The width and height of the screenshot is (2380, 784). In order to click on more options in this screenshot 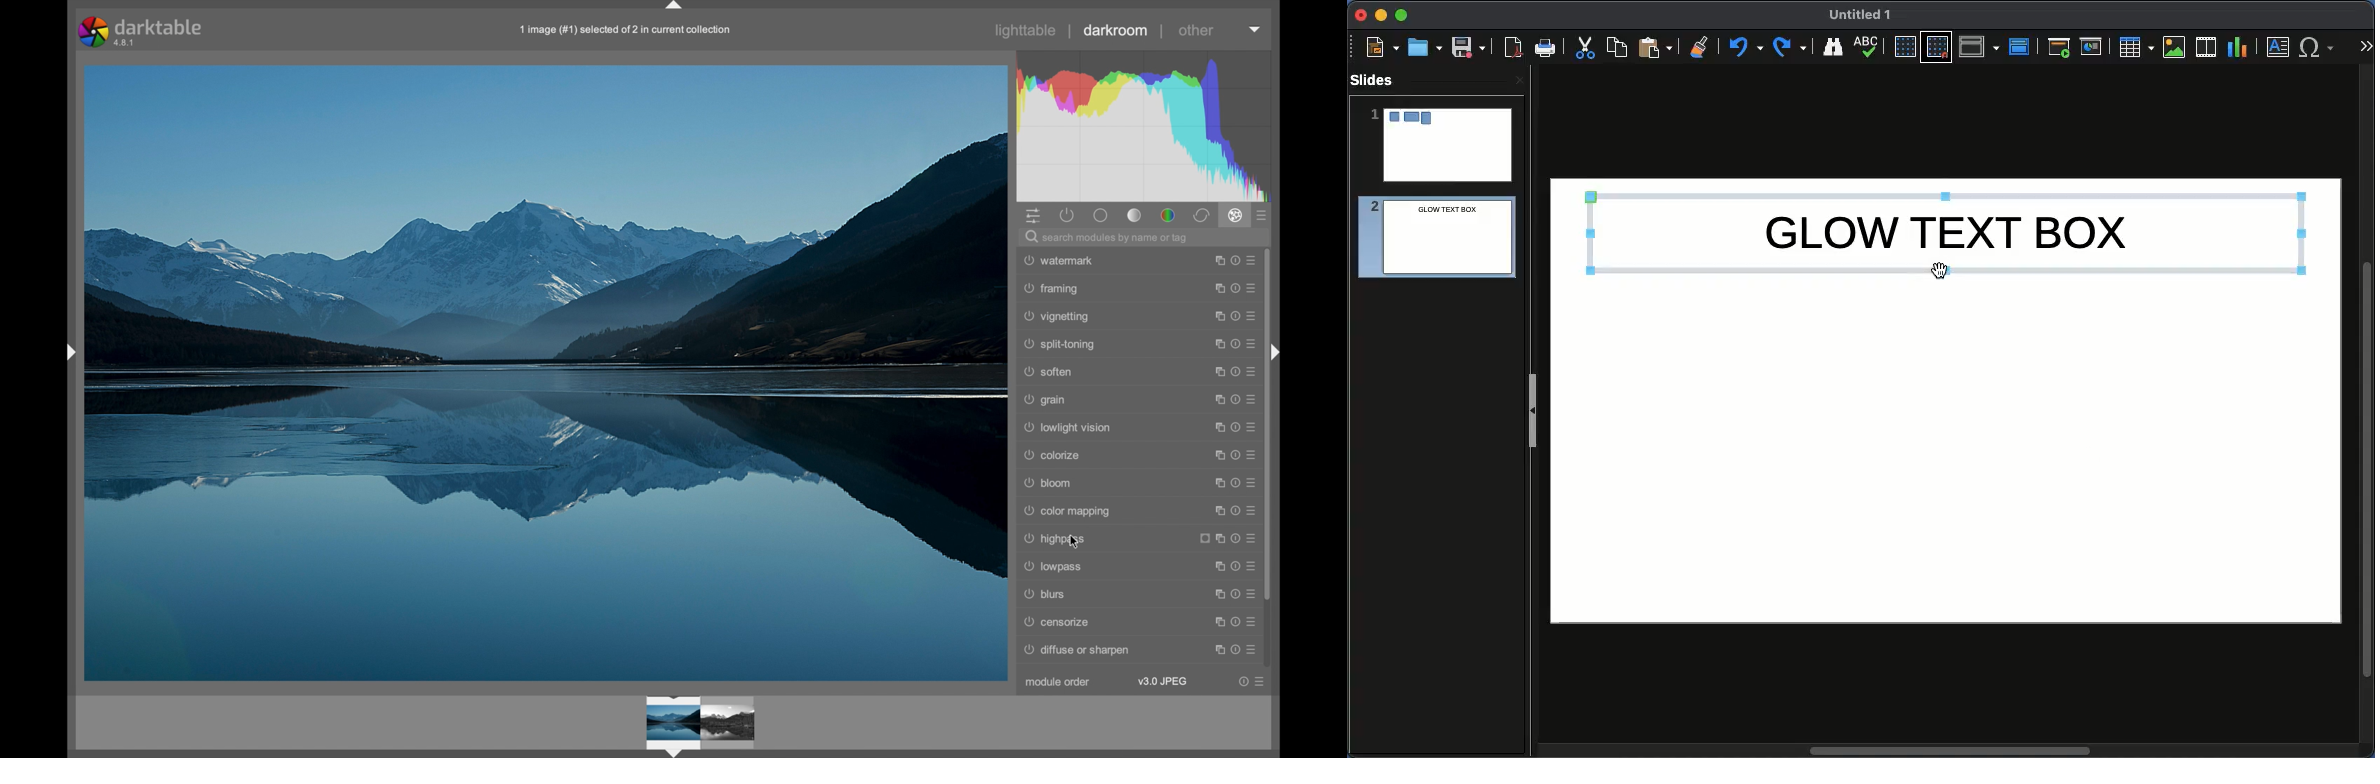, I will do `click(1237, 622)`.